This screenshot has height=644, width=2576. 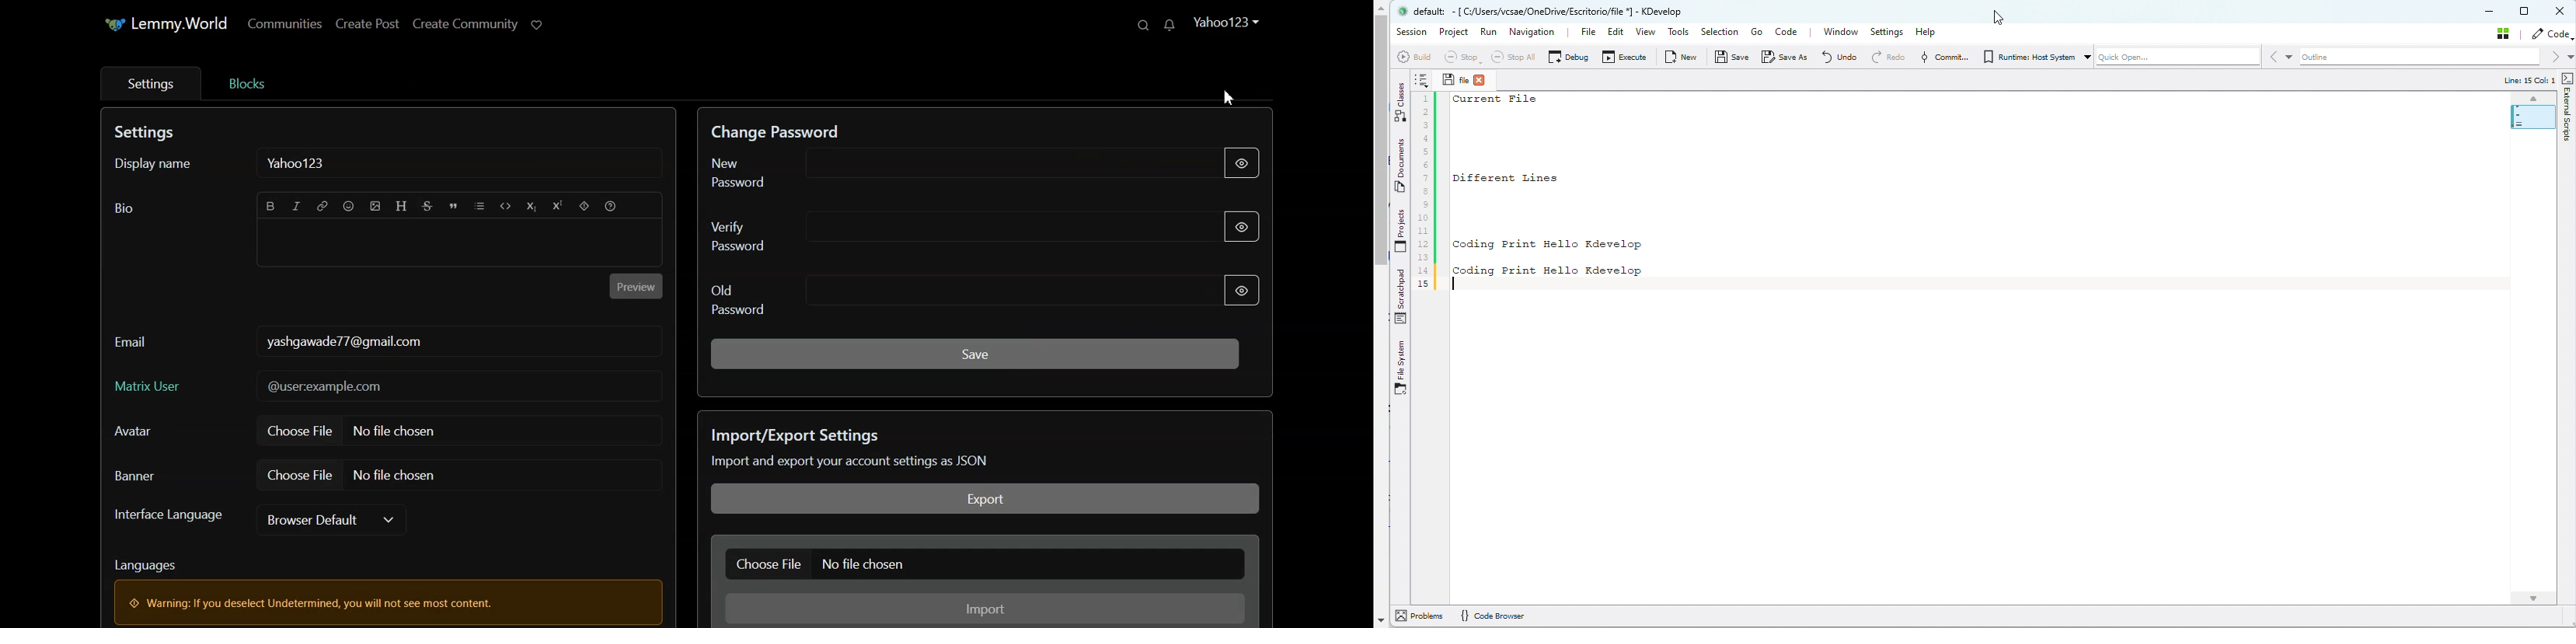 What do you see at coordinates (460, 243) in the screenshot?
I see `Typing window` at bounding box center [460, 243].